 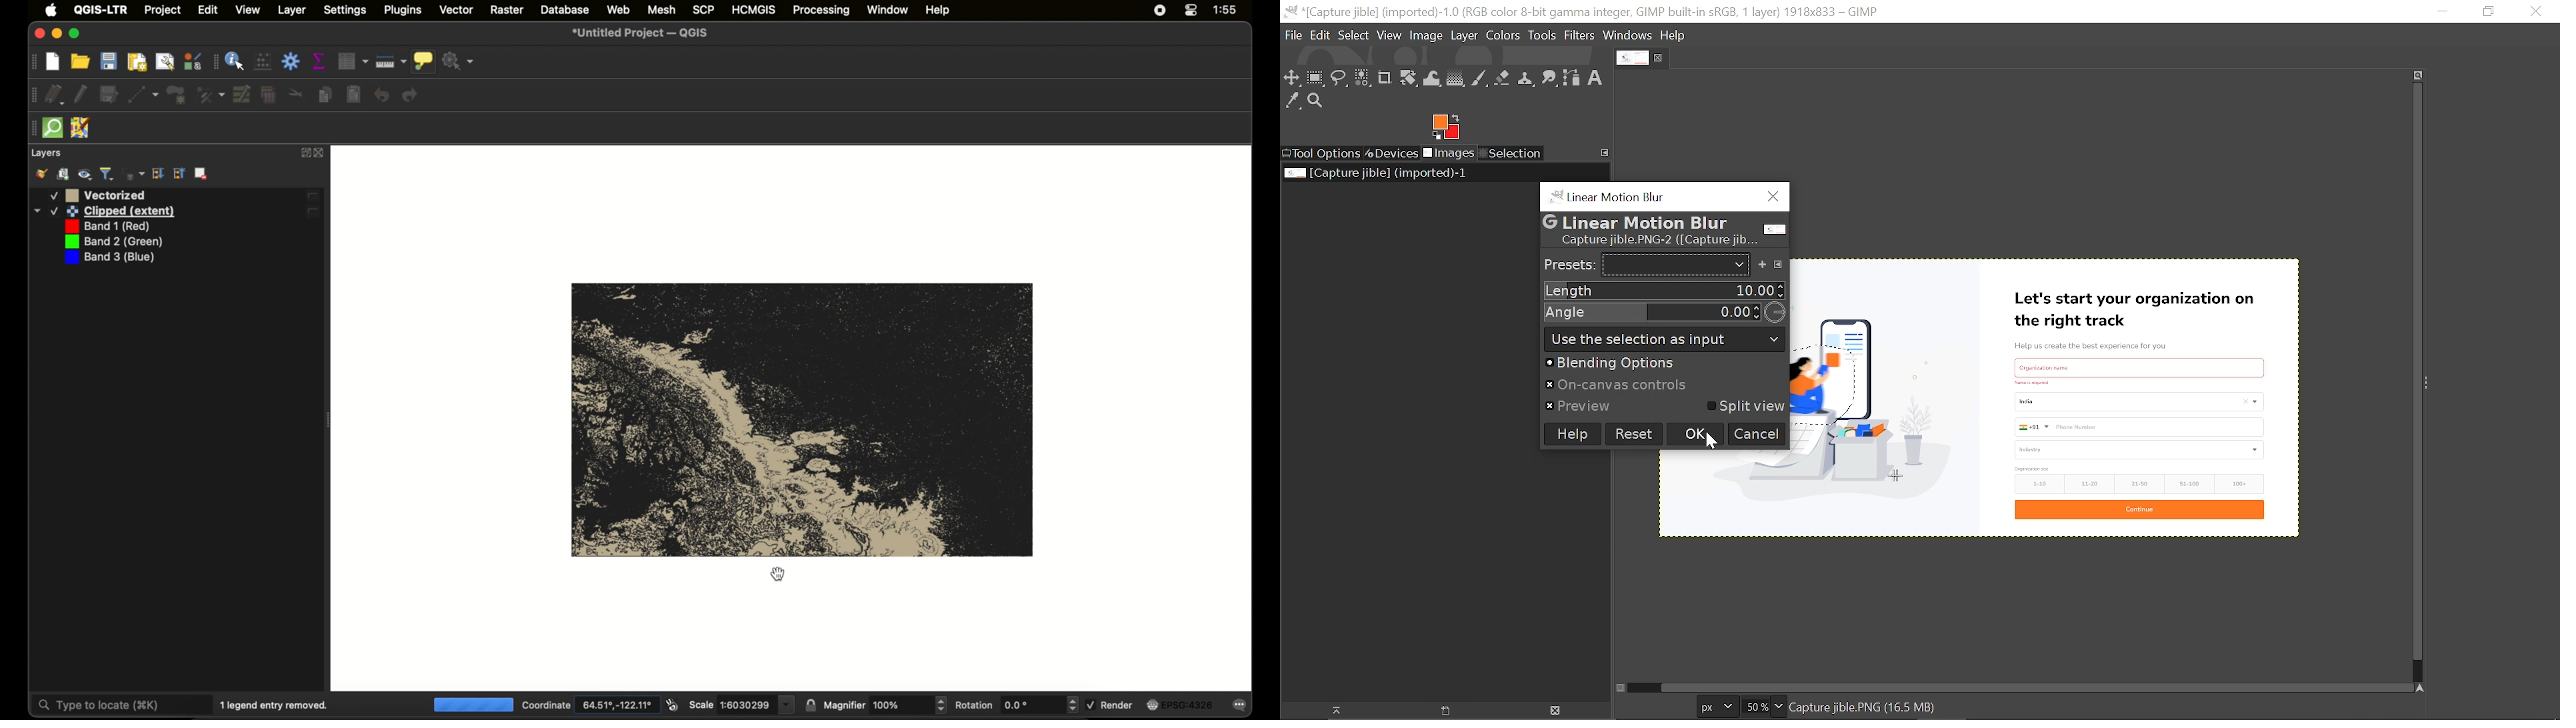 I want to click on drag handke, so click(x=33, y=95).